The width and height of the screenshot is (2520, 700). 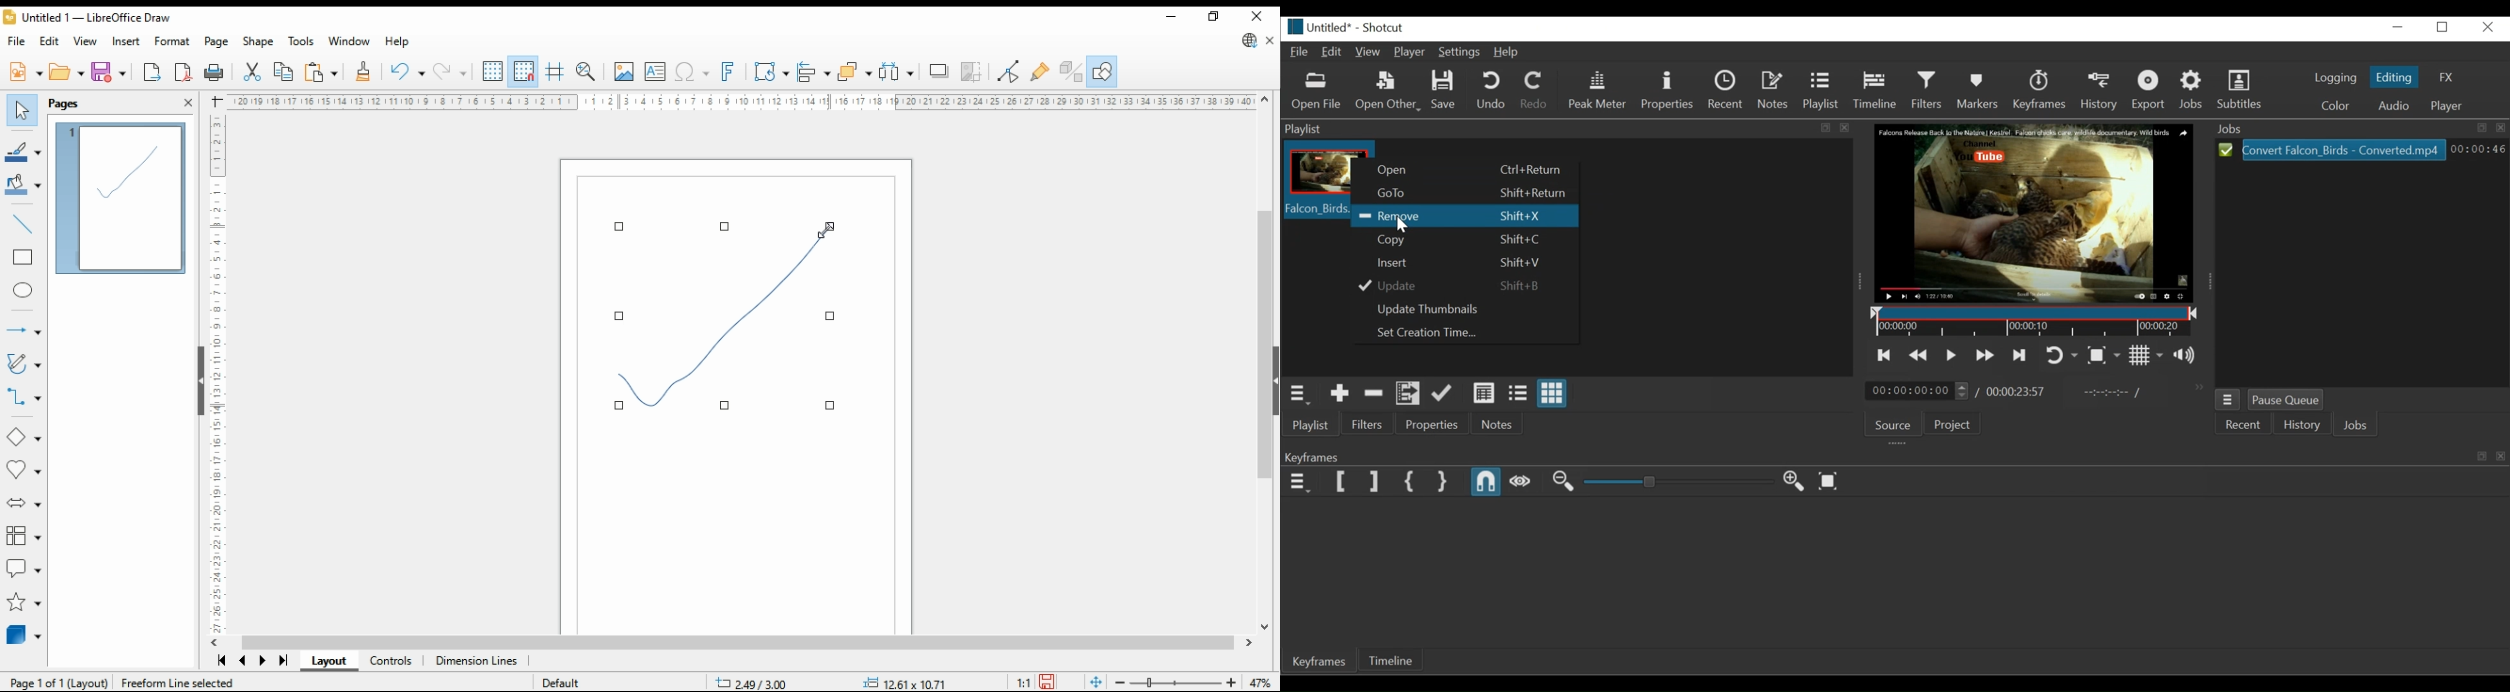 What do you see at coordinates (126, 40) in the screenshot?
I see `insert` at bounding box center [126, 40].